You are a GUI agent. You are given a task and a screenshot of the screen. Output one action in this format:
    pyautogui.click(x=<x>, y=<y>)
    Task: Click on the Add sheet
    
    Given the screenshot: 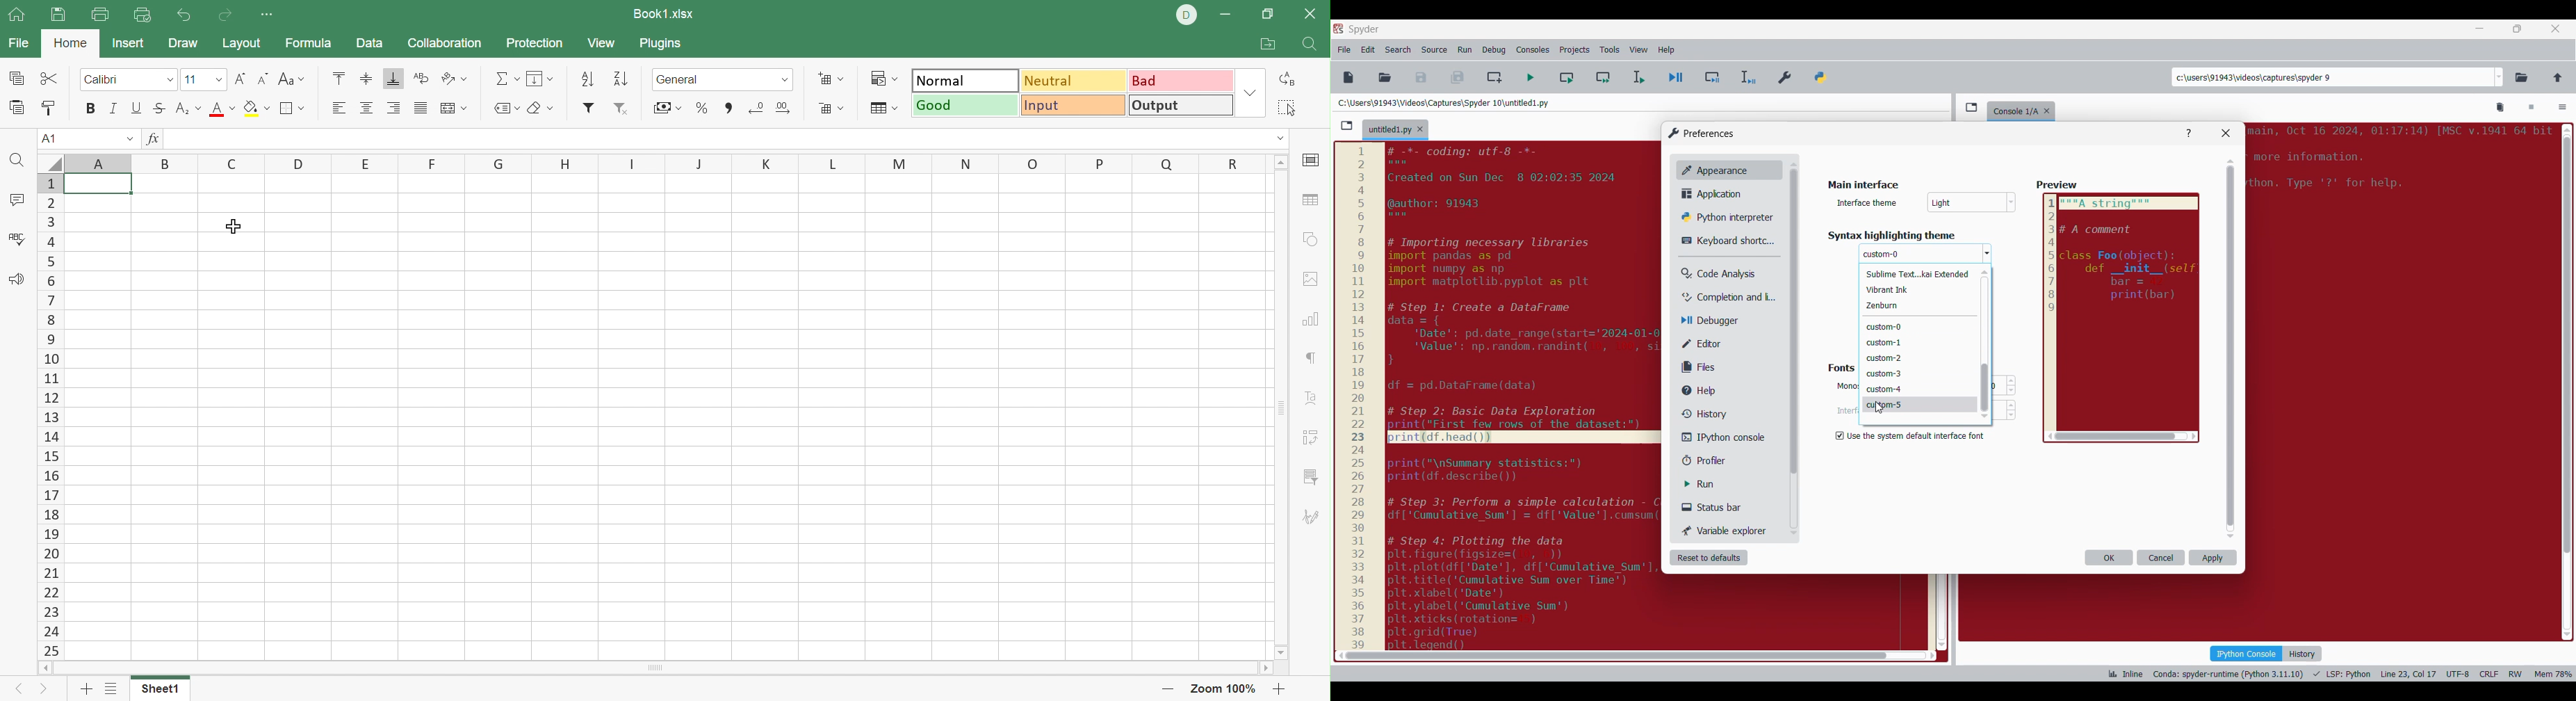 What is the action you would take?
    pyautogui.click(x=88, y=688)
    